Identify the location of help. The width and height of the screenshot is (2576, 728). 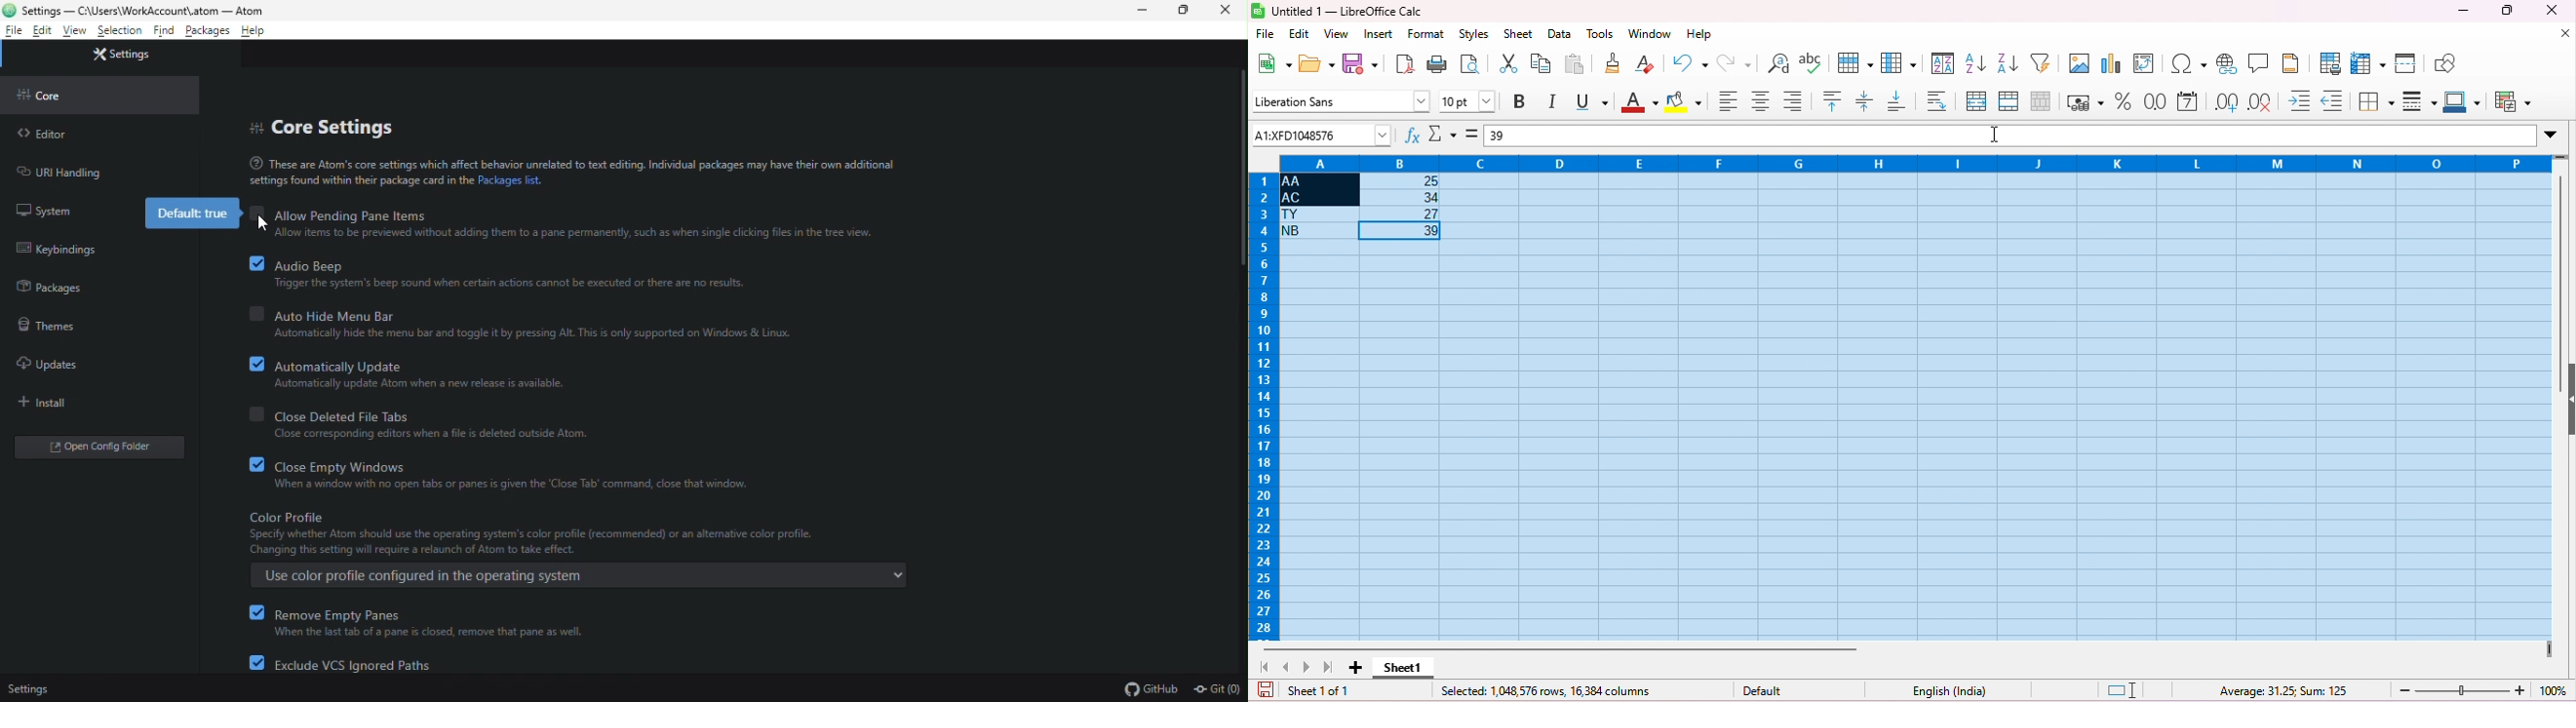
(1699, 34).